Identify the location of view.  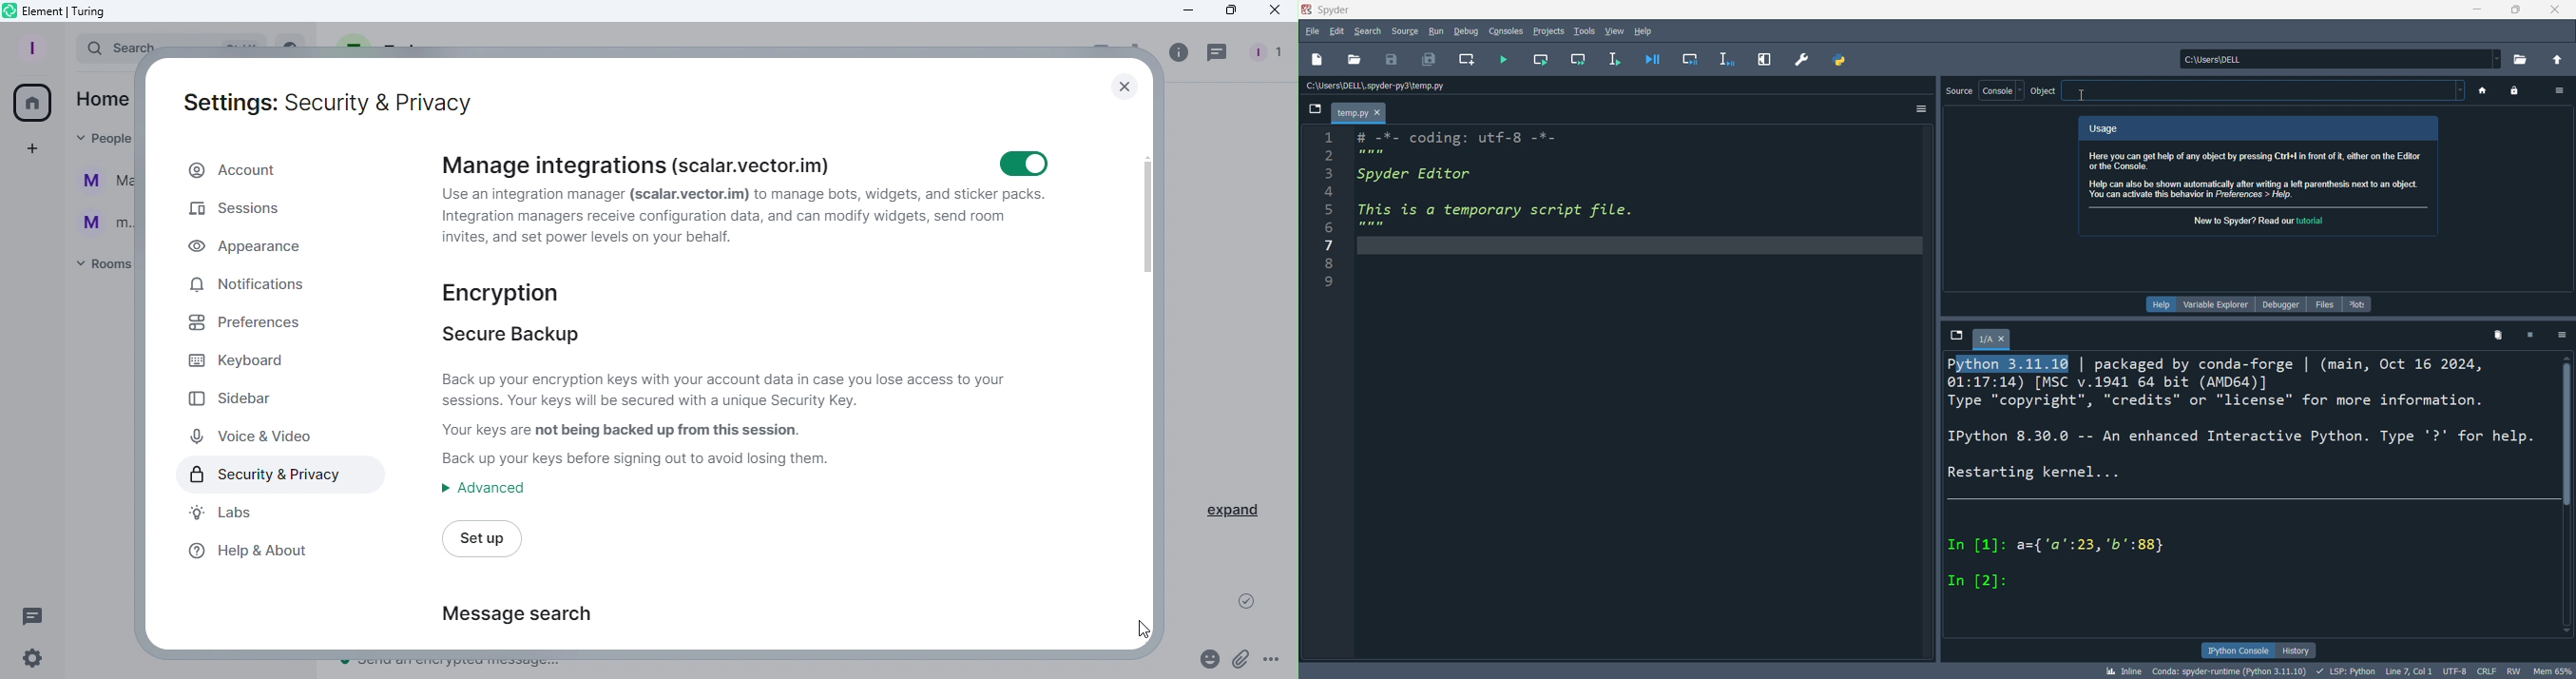
(1613, 31).